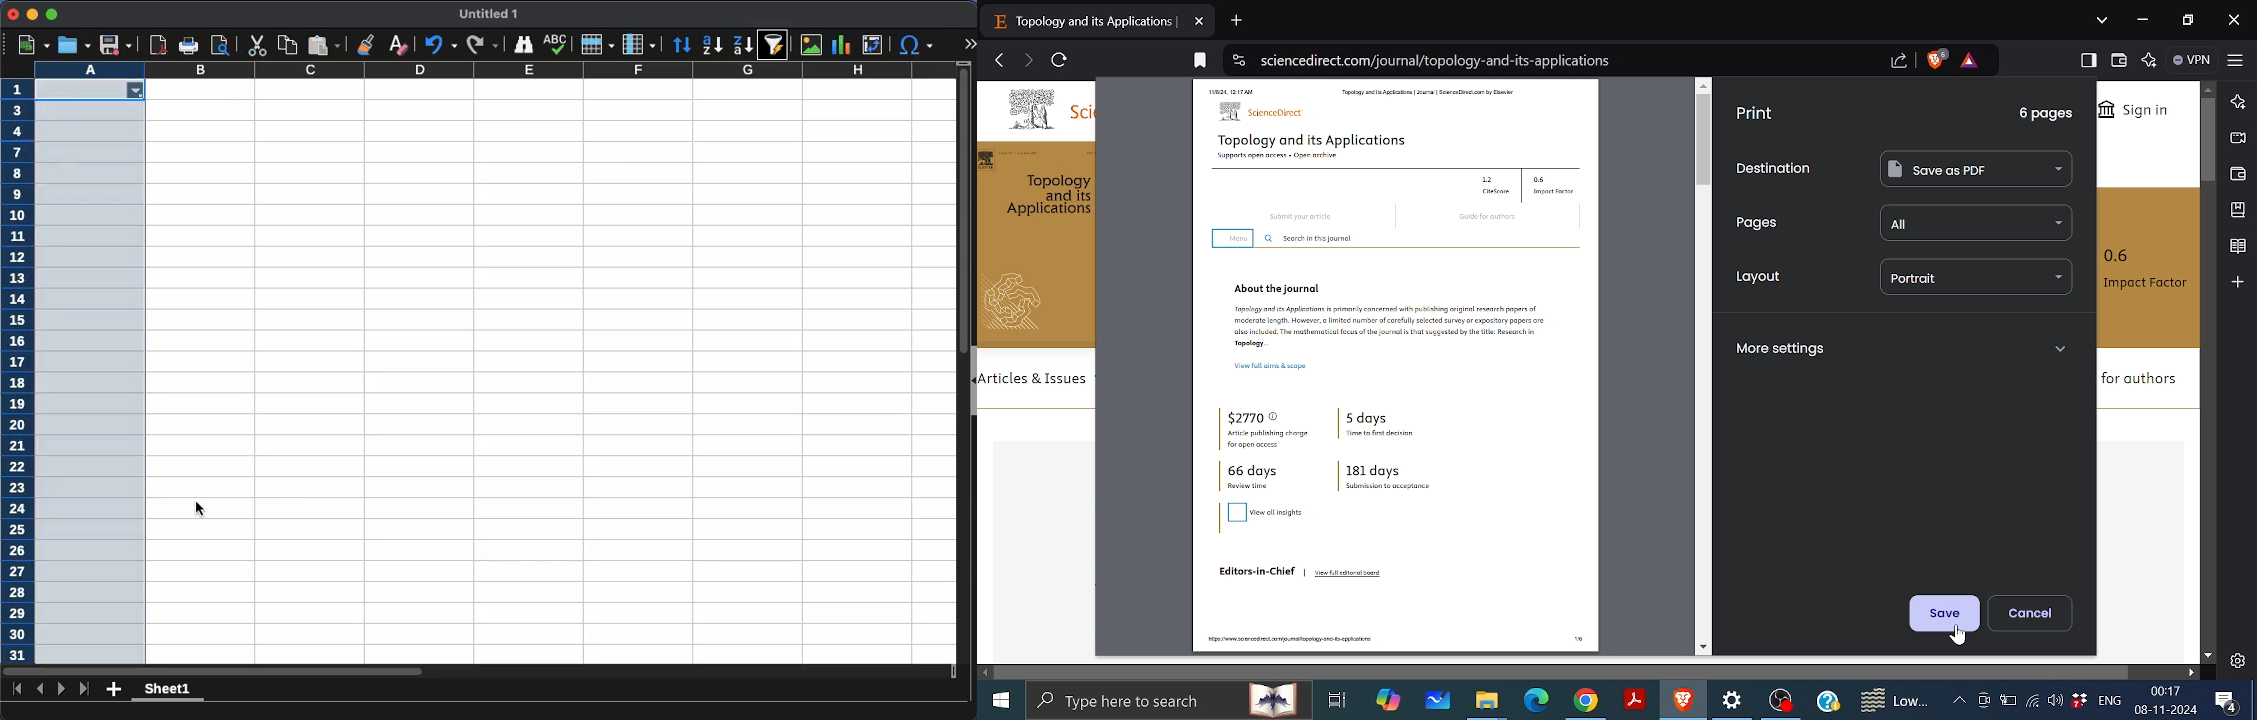 Image resolution: width=2268 pixels, height=728 pixels. What do you see at coordinates (114, 45) in the screenshot?
I see `save` at bounding box center [114, 45].